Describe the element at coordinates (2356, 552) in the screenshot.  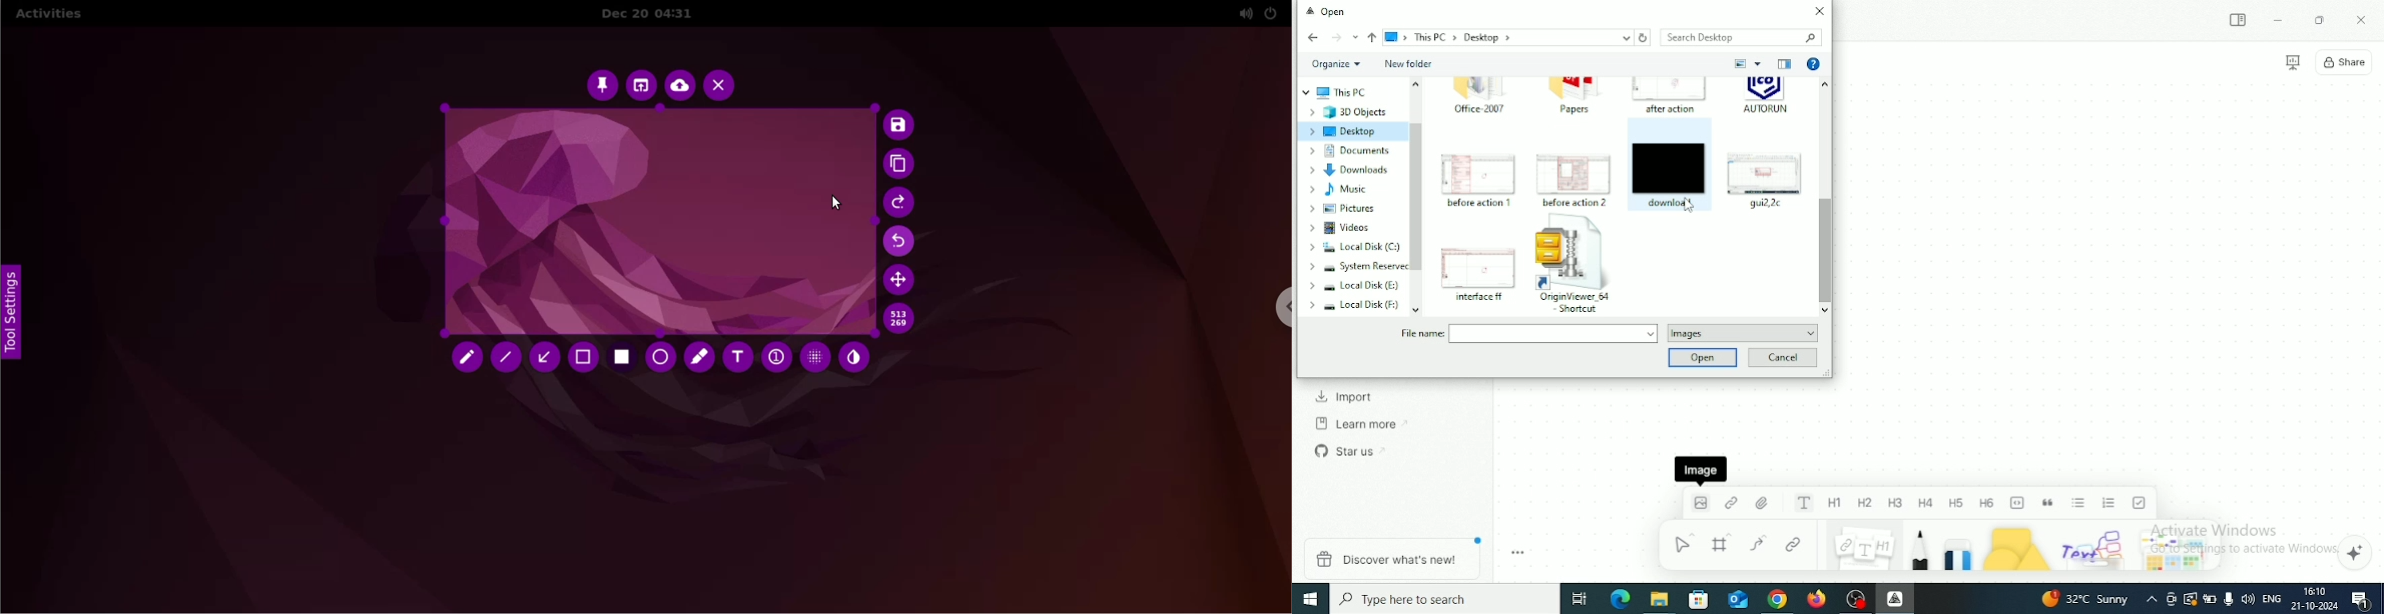
I see `Affine AI` at that location.